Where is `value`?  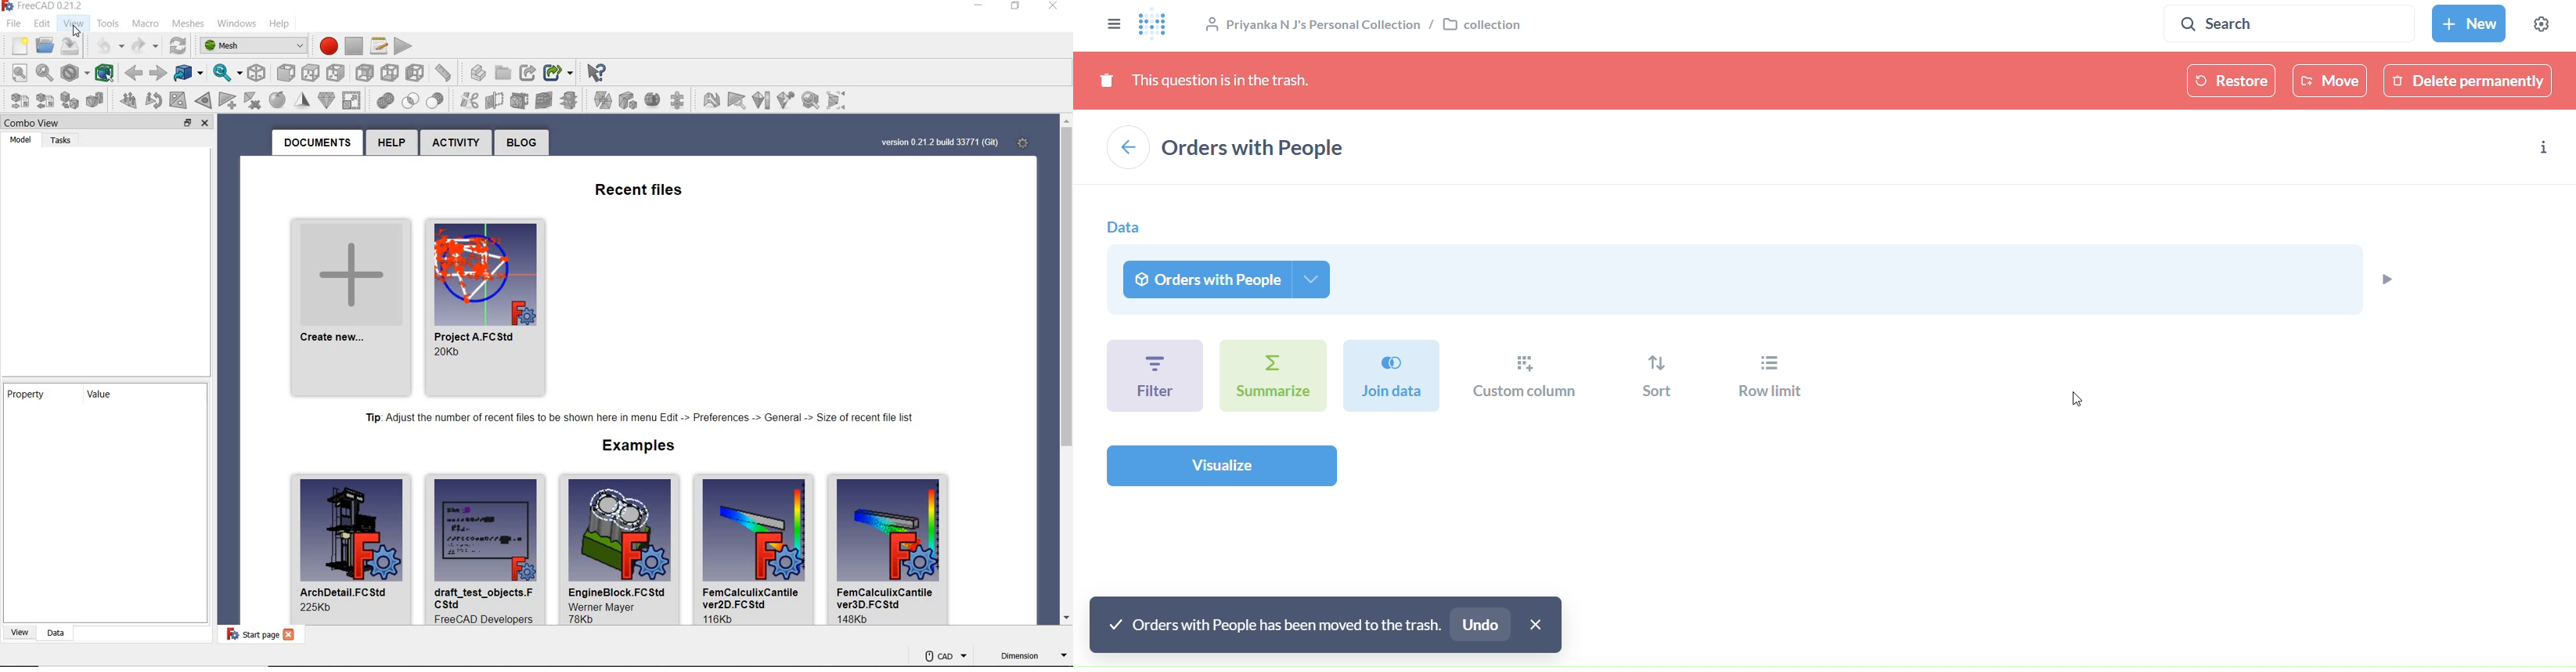
value is located at coordinates (95, 396).